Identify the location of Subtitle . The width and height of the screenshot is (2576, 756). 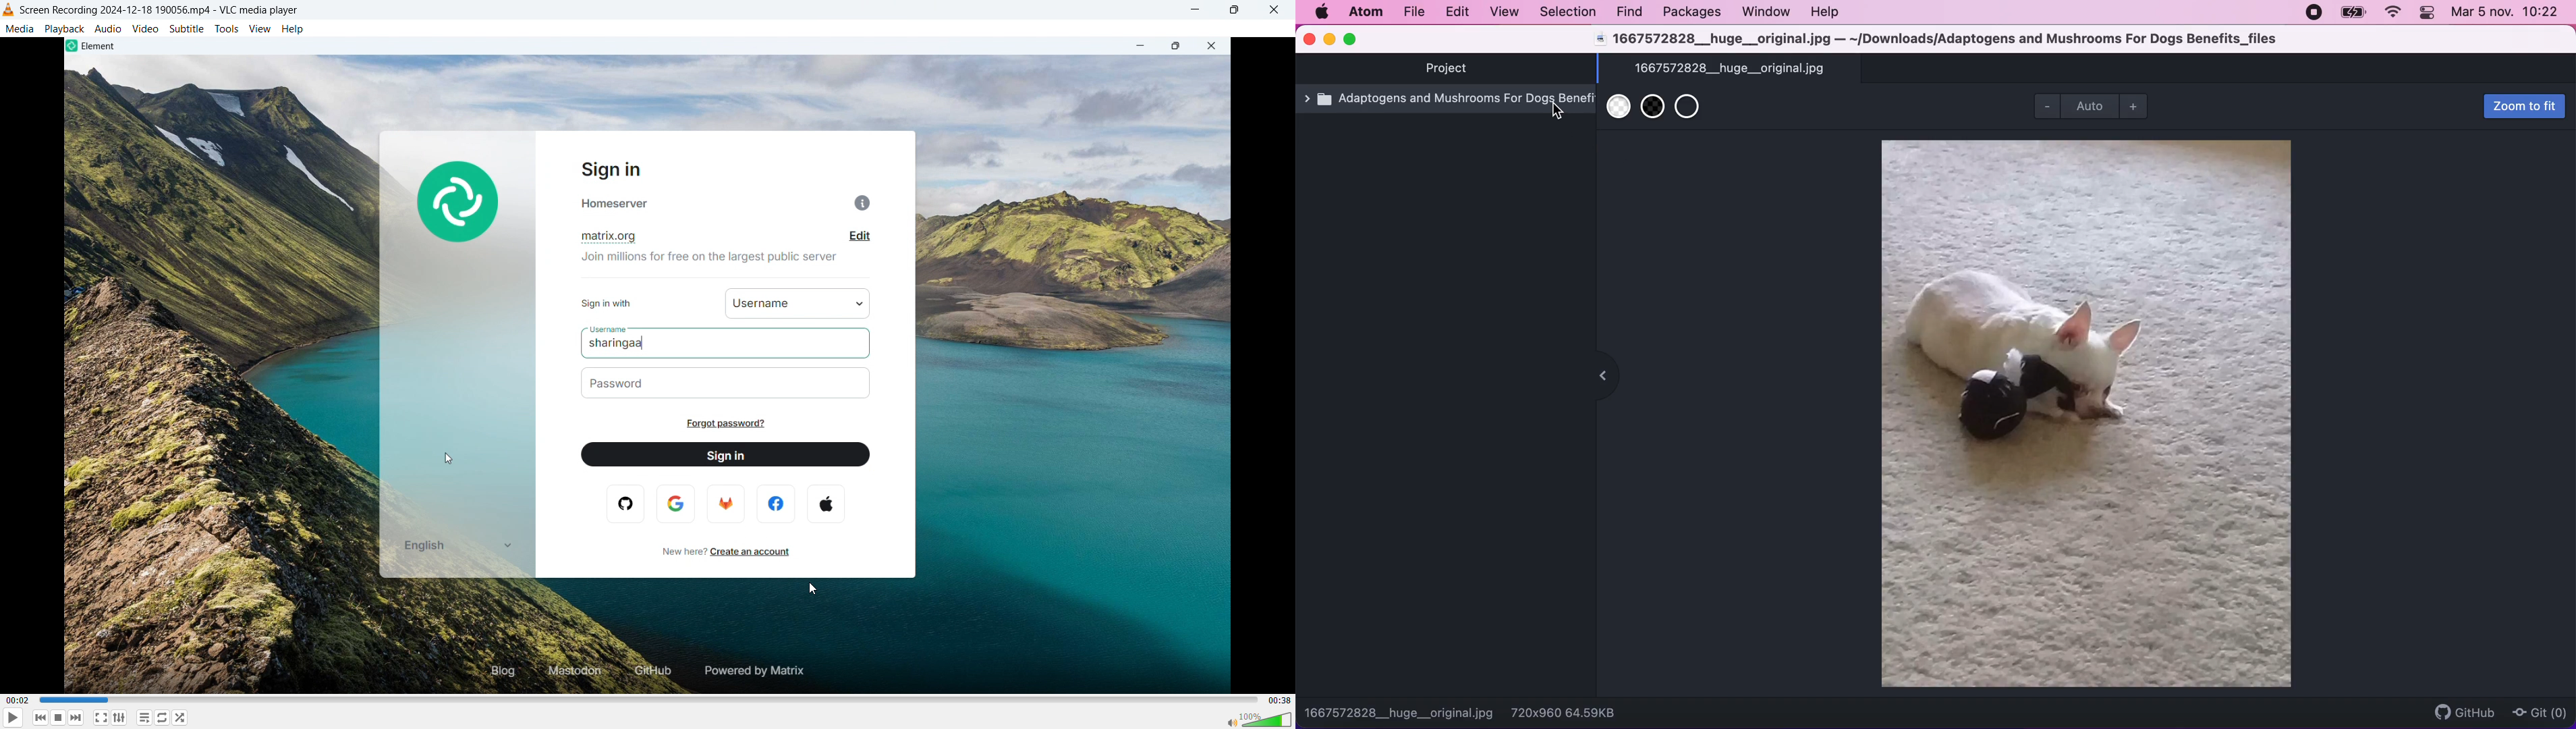
(187, 29).